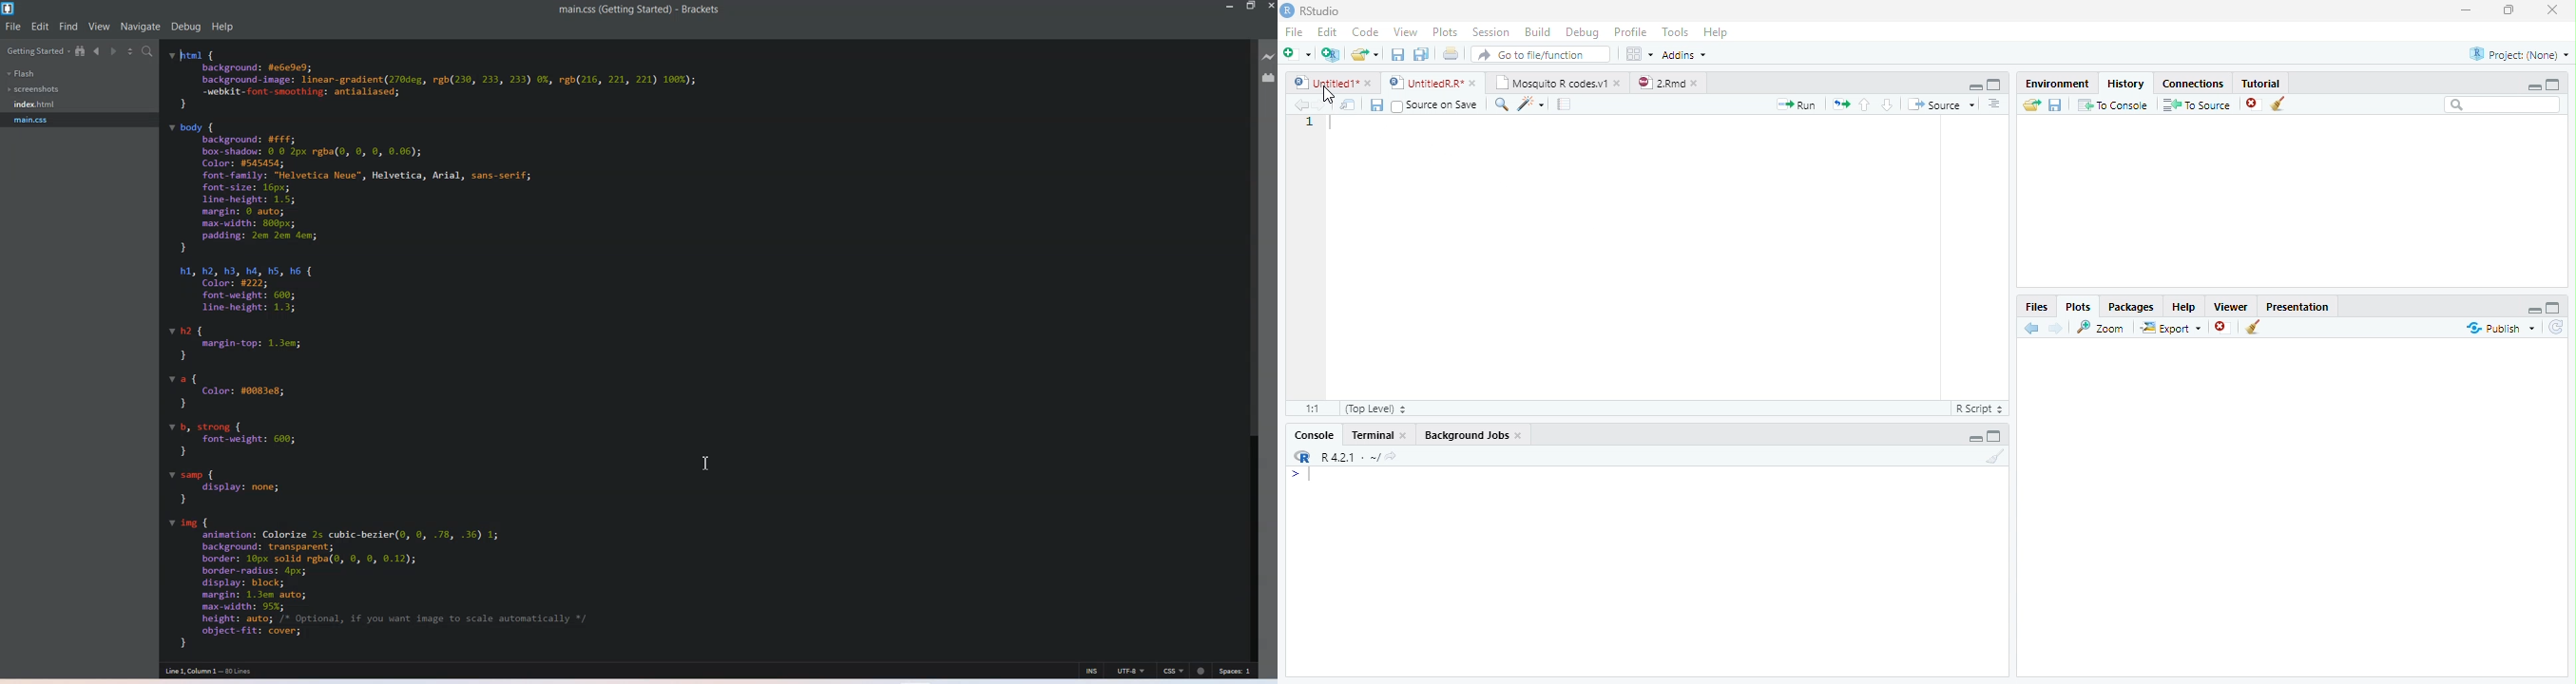  What do you see at coordinates (1994, 456) in the screenshot?
I see `Clear` at bounding box center [1994, 456].